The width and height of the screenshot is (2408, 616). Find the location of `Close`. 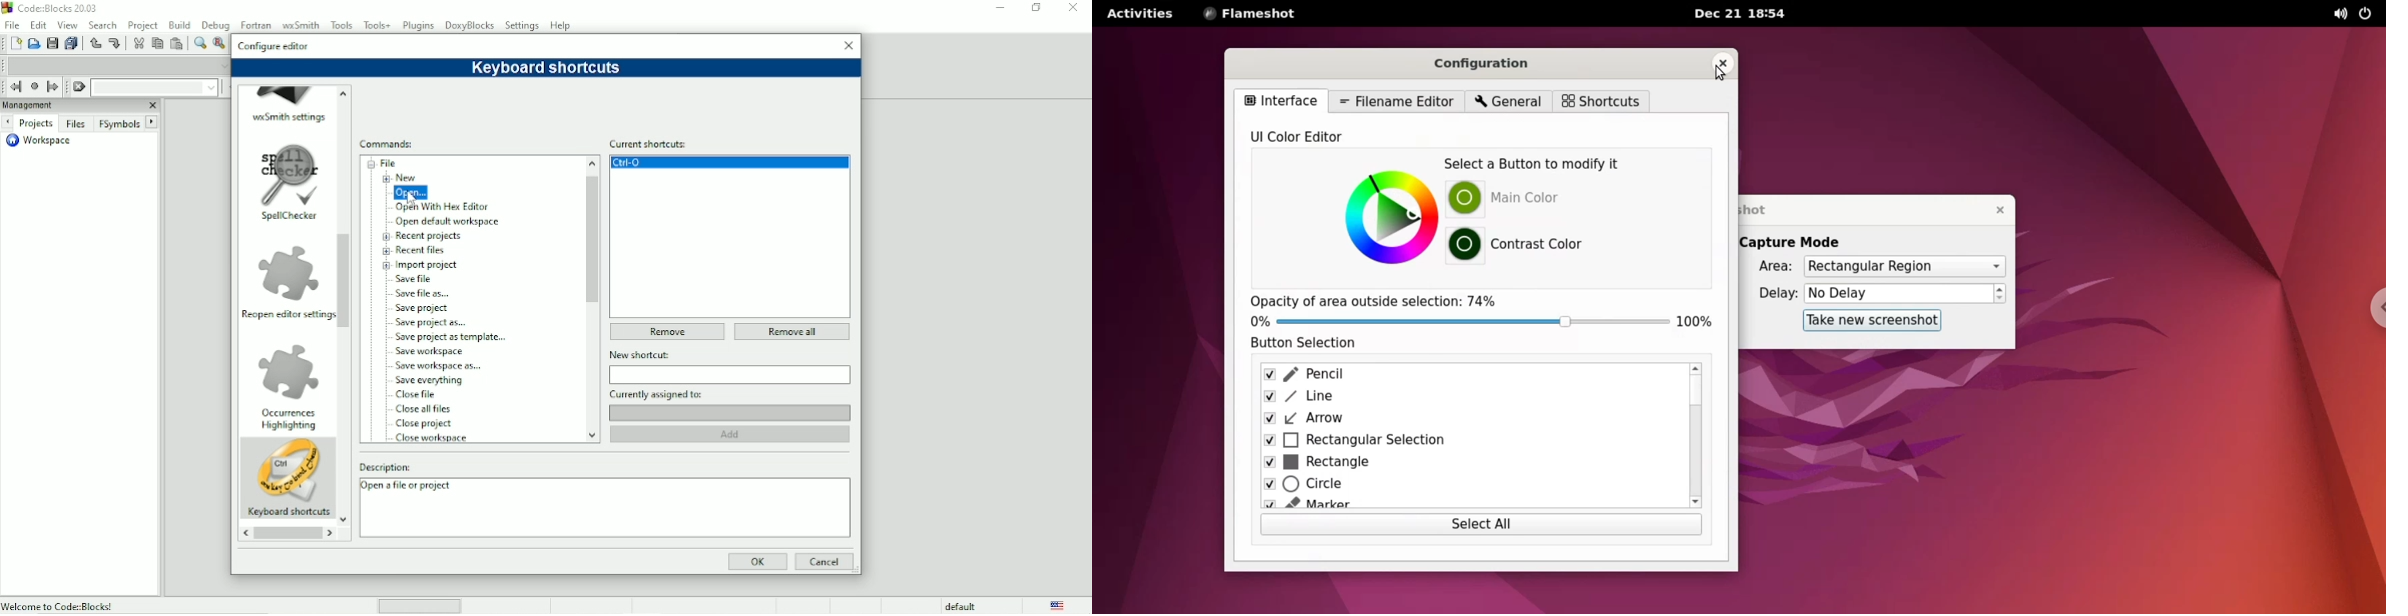

Close is located at coordinates (848, 44).